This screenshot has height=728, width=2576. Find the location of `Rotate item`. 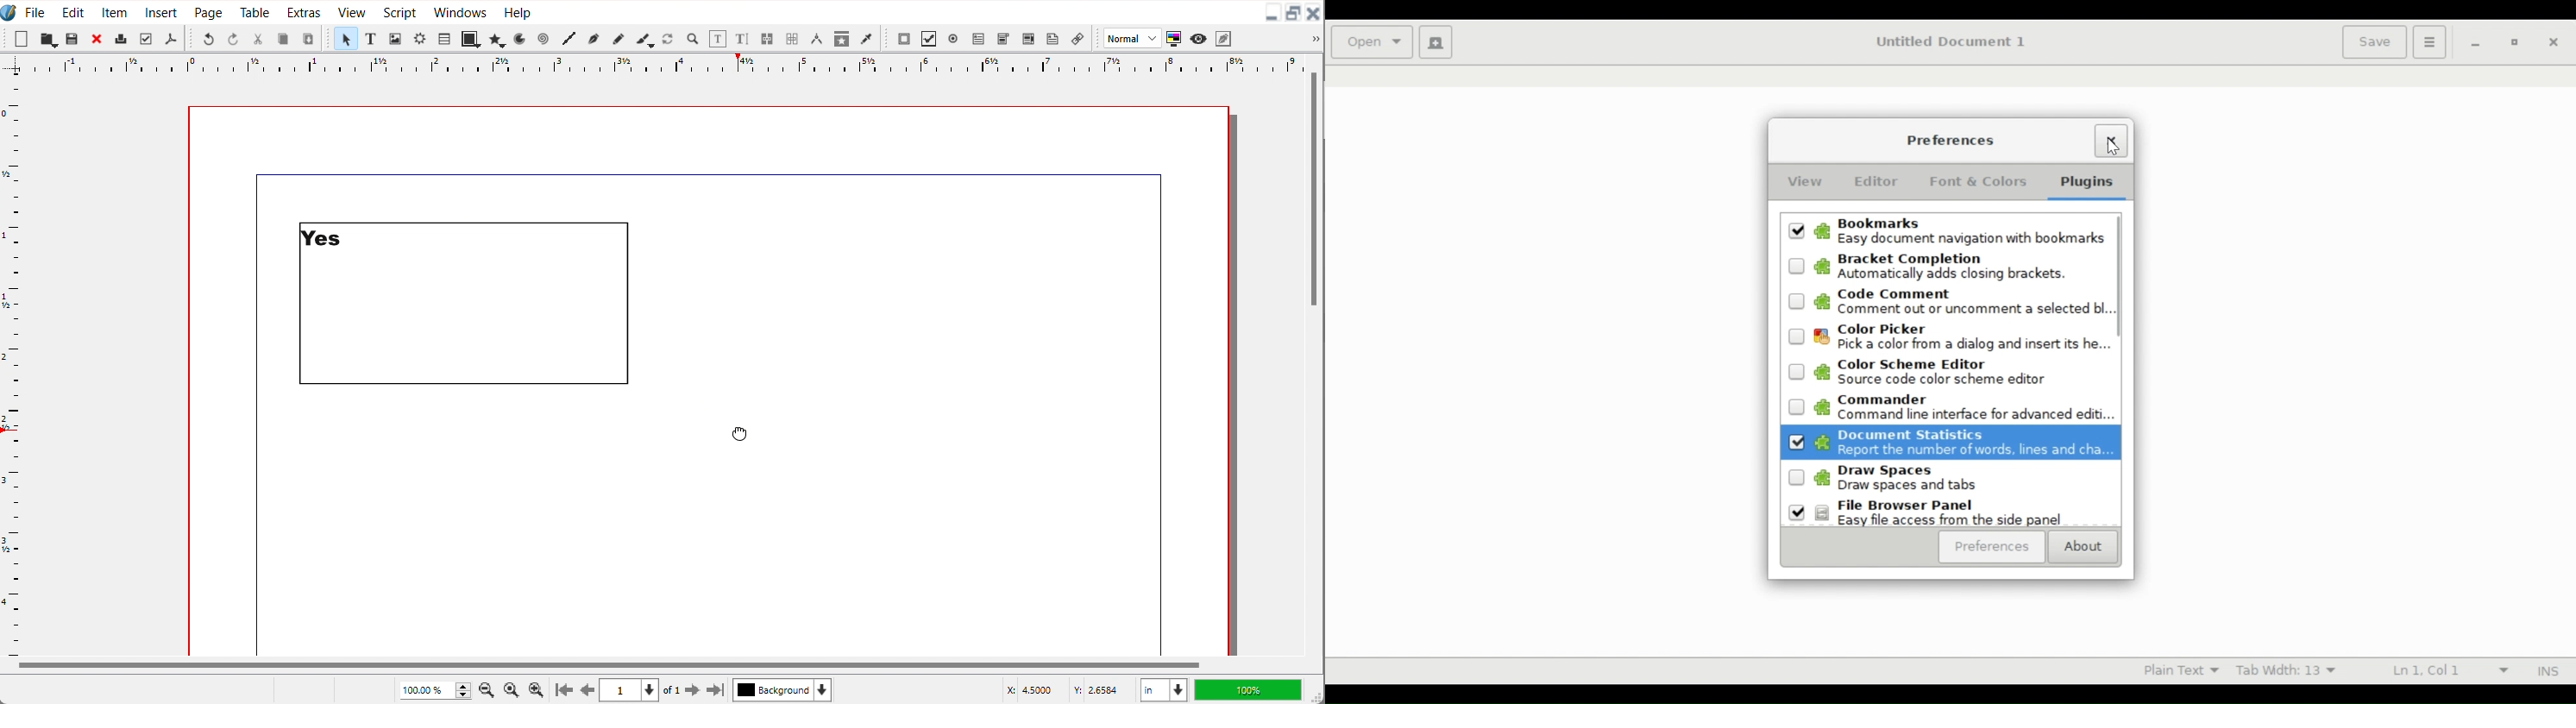

Rotate item is located at coordinates (668, 39).